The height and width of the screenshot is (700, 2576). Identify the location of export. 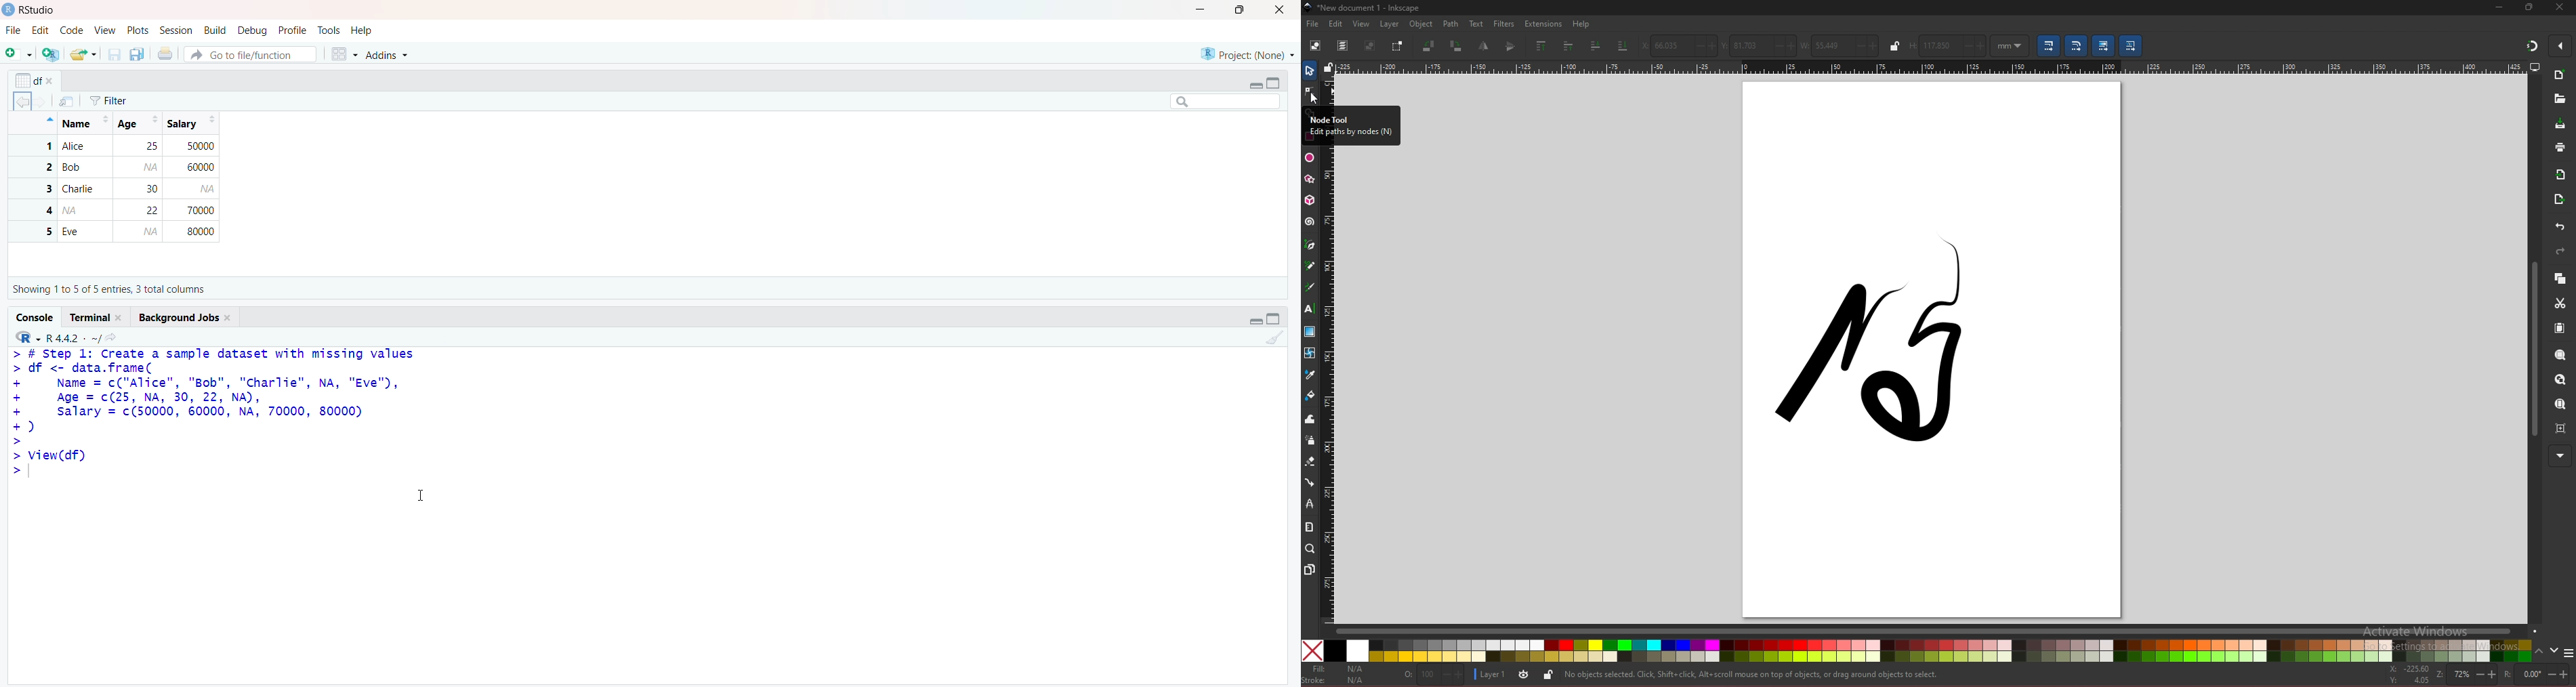
(2561, 199).